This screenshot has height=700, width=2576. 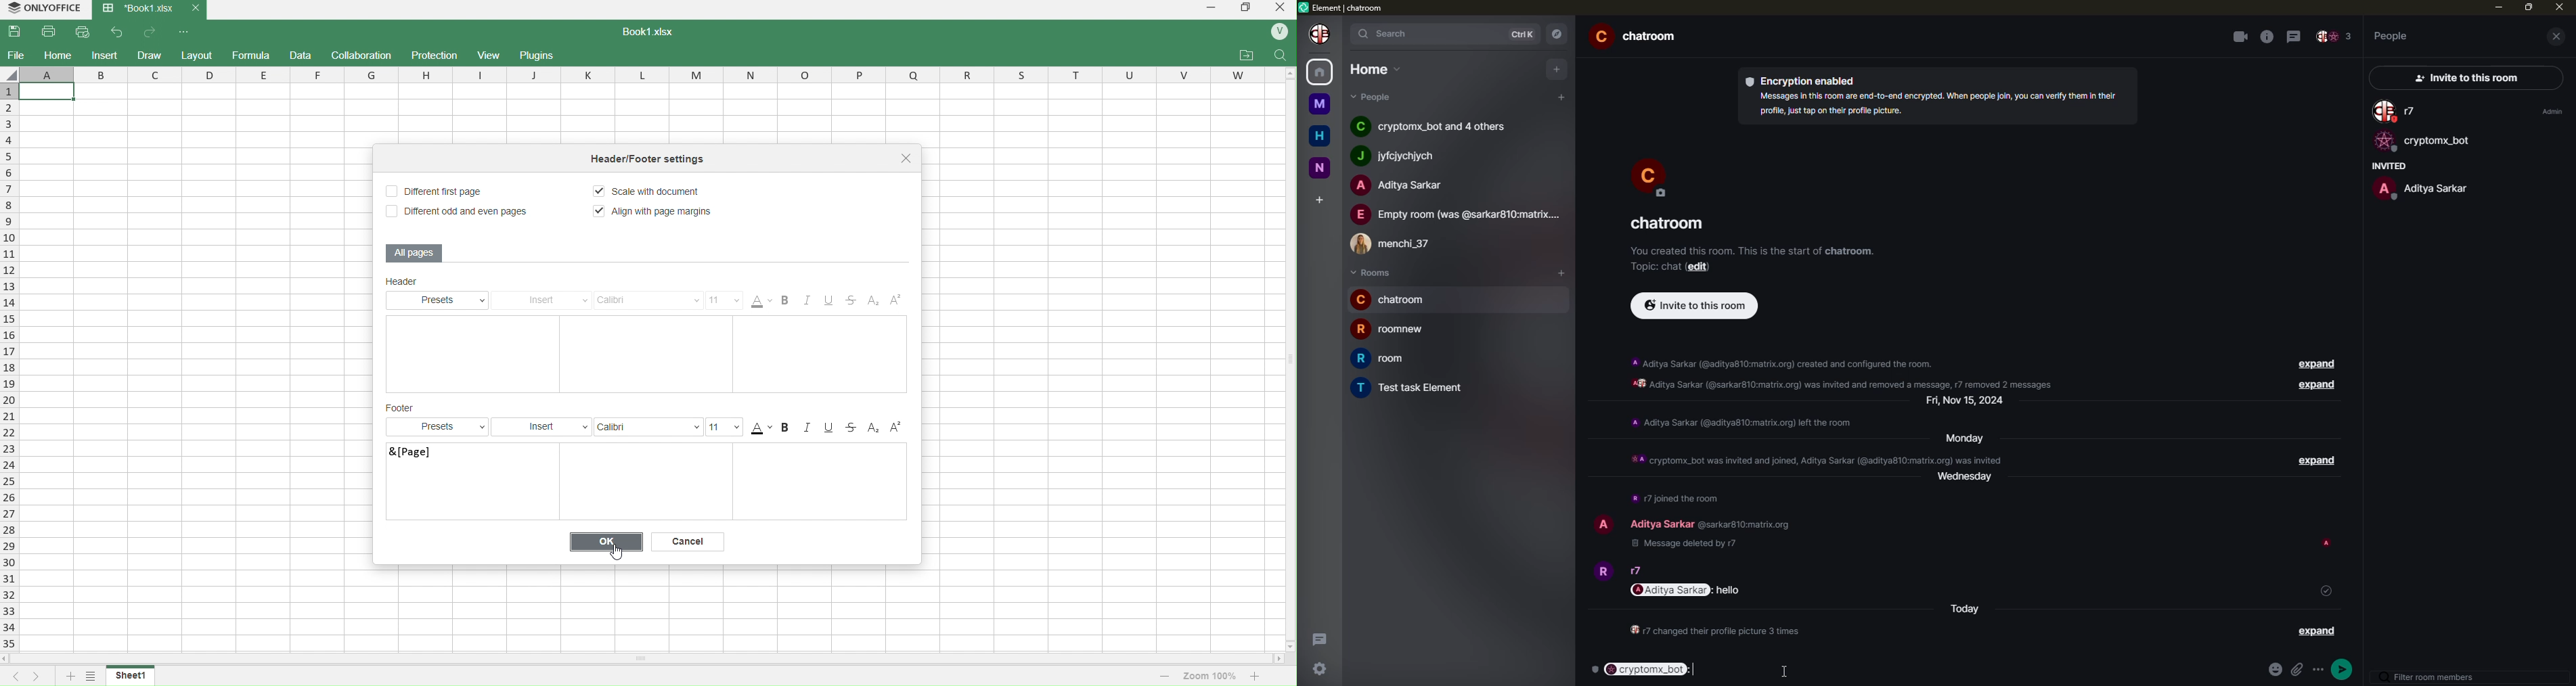 What do you see at coordinates (1413, 388) in the screenshot?
I see `room` at bounding box center [1413, 388].